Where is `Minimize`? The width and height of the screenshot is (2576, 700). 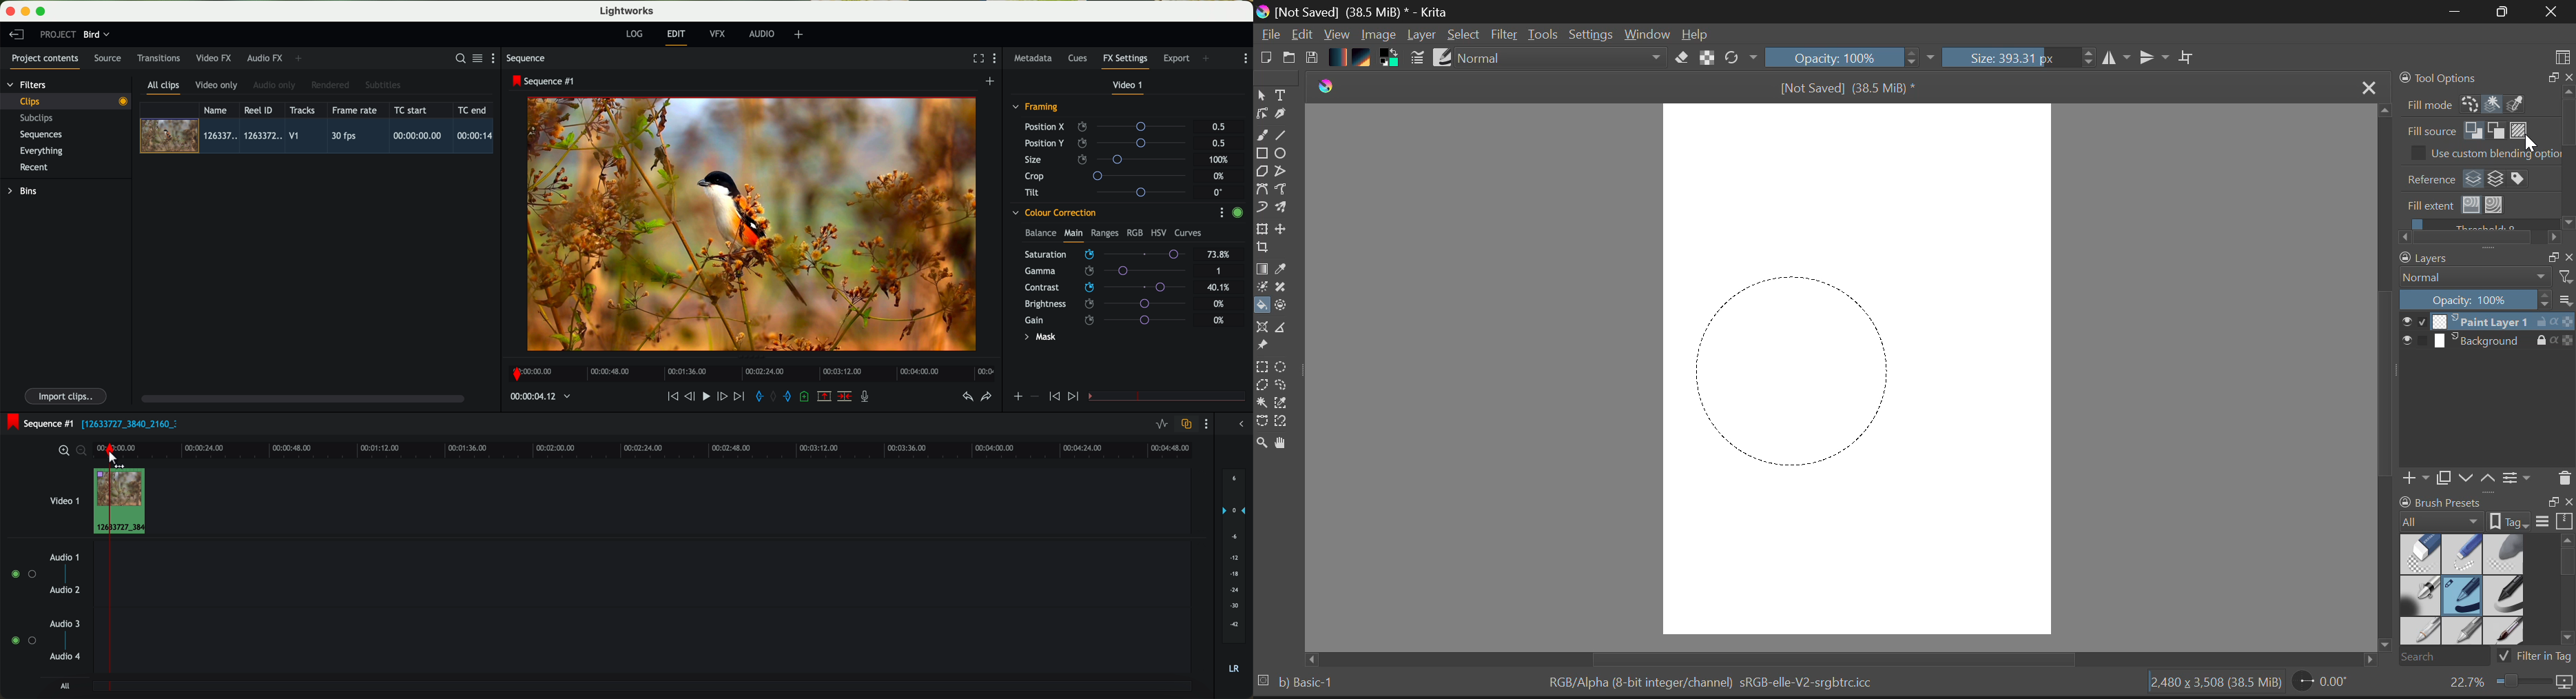
Minimize is located at coordinates (2498, 12).